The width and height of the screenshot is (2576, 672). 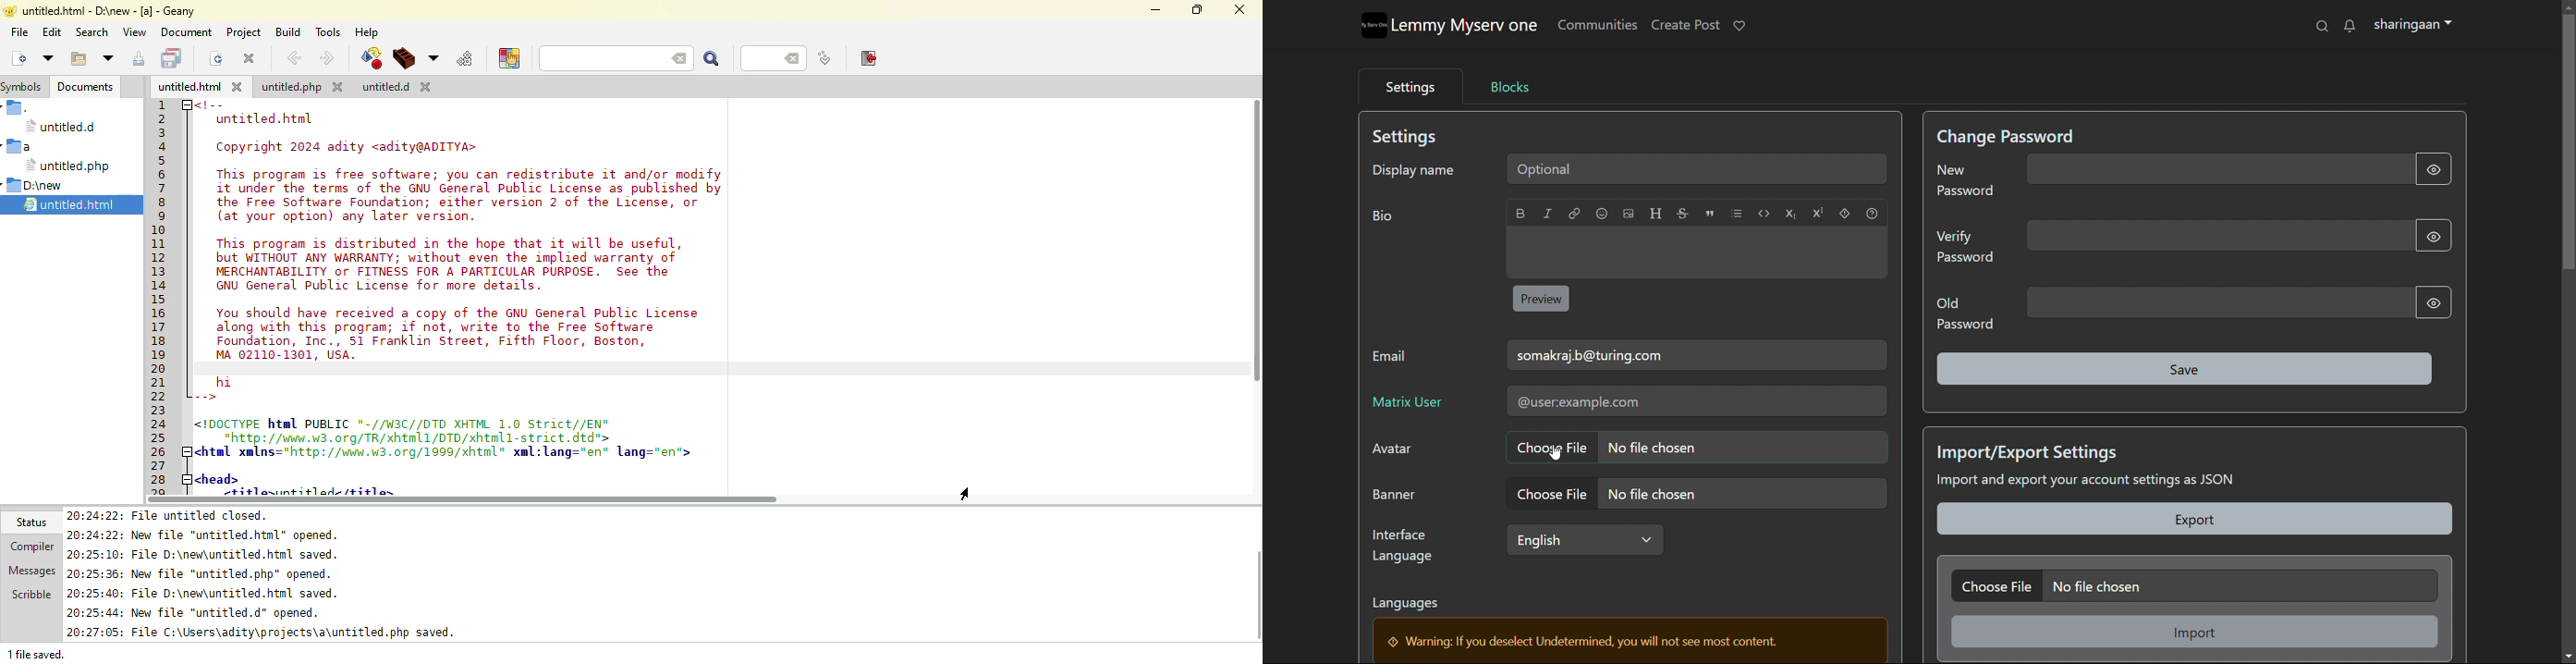 I want to click on bold, so click(x=1521, y=213).